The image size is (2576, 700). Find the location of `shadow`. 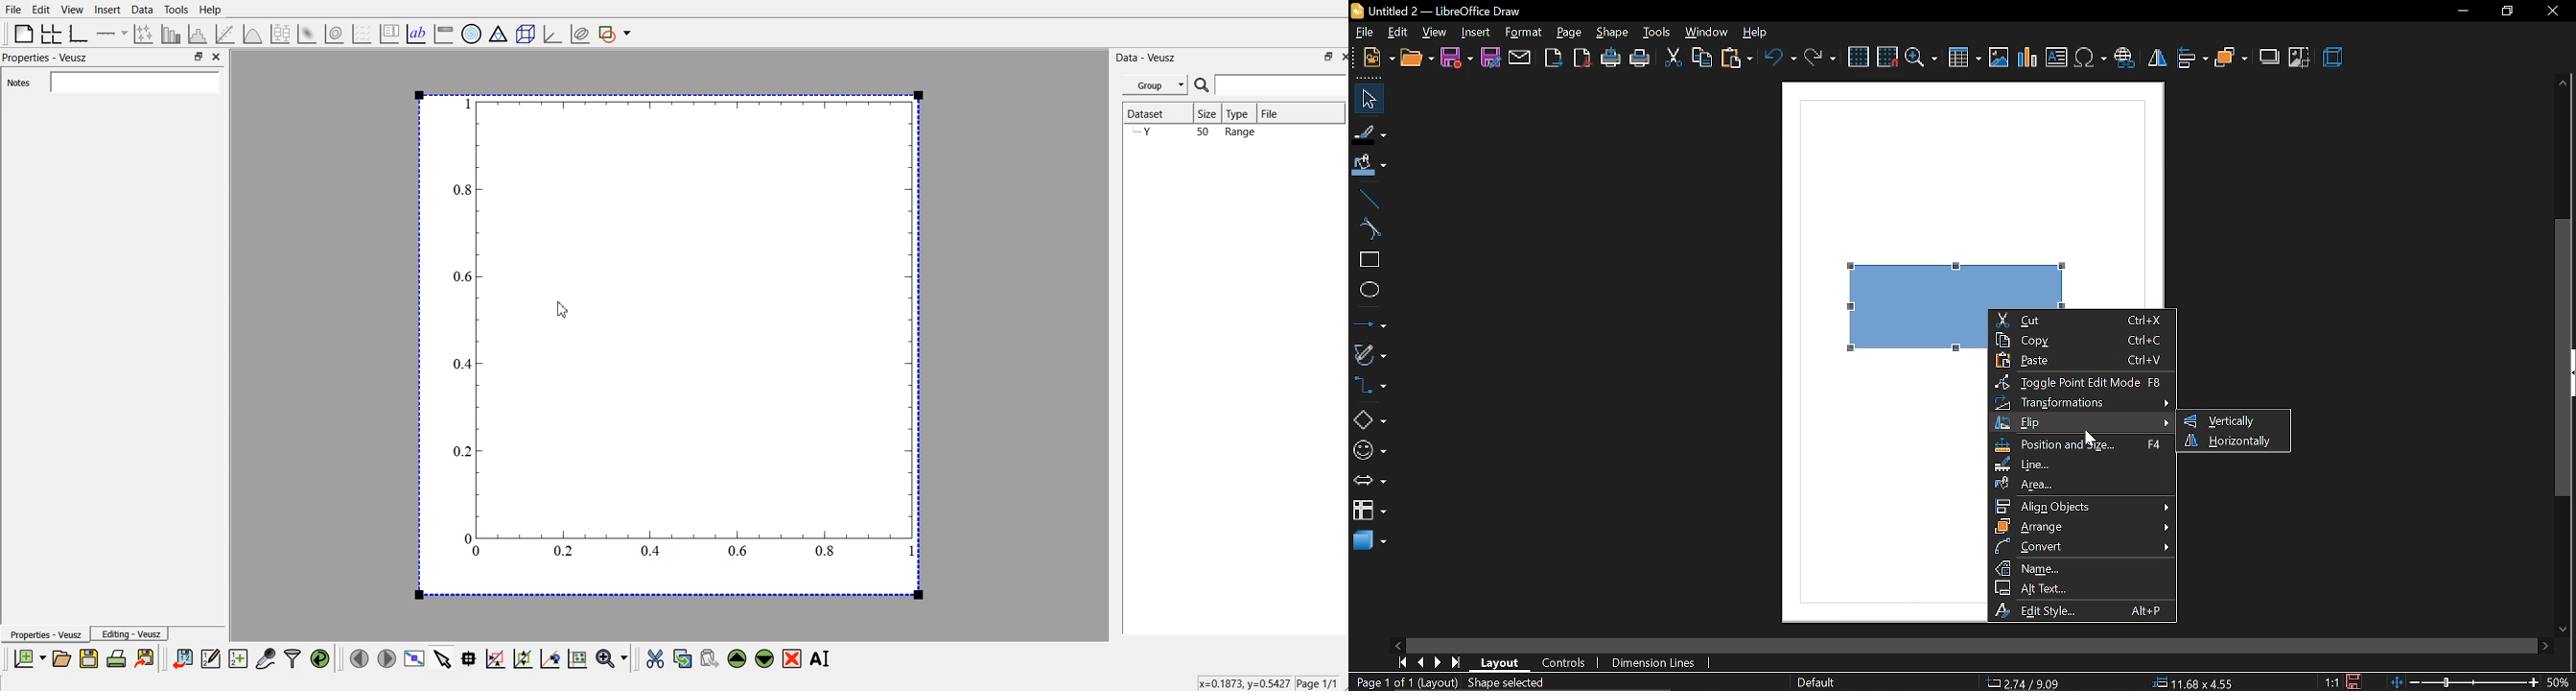

shadow is located at coordinates (2269, 59).